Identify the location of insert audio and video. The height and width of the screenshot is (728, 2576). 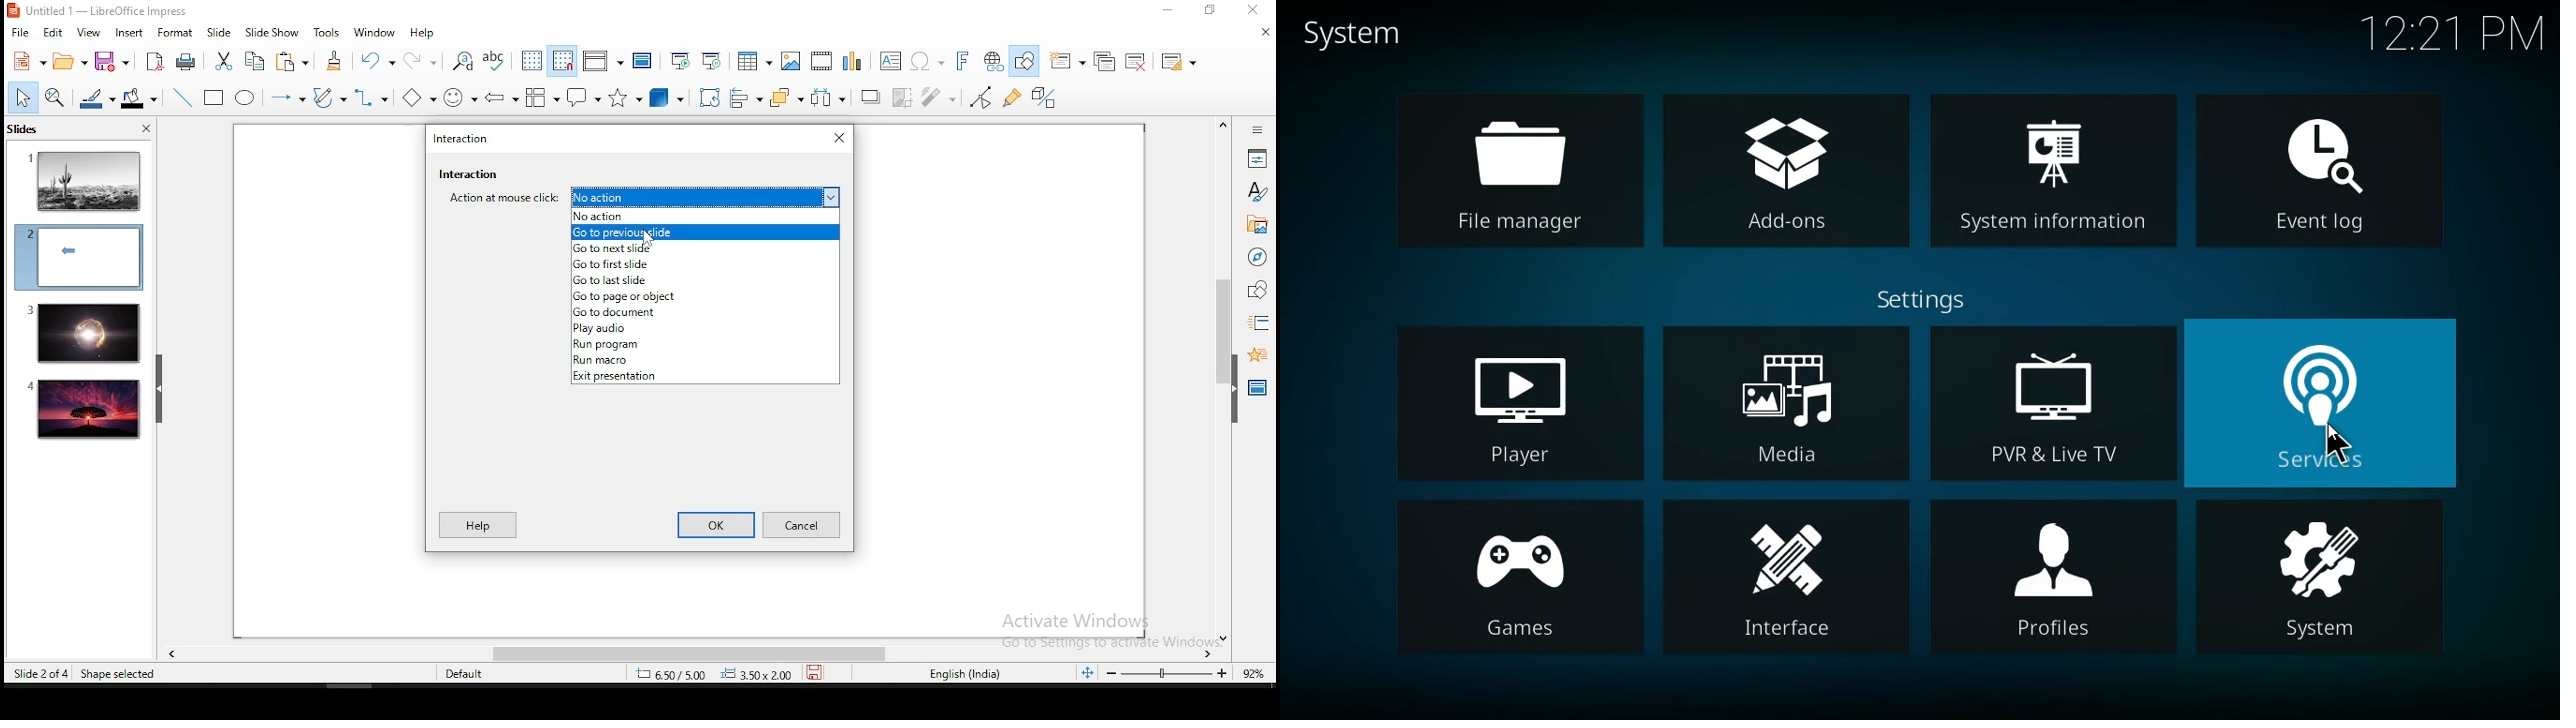
(820, 62).